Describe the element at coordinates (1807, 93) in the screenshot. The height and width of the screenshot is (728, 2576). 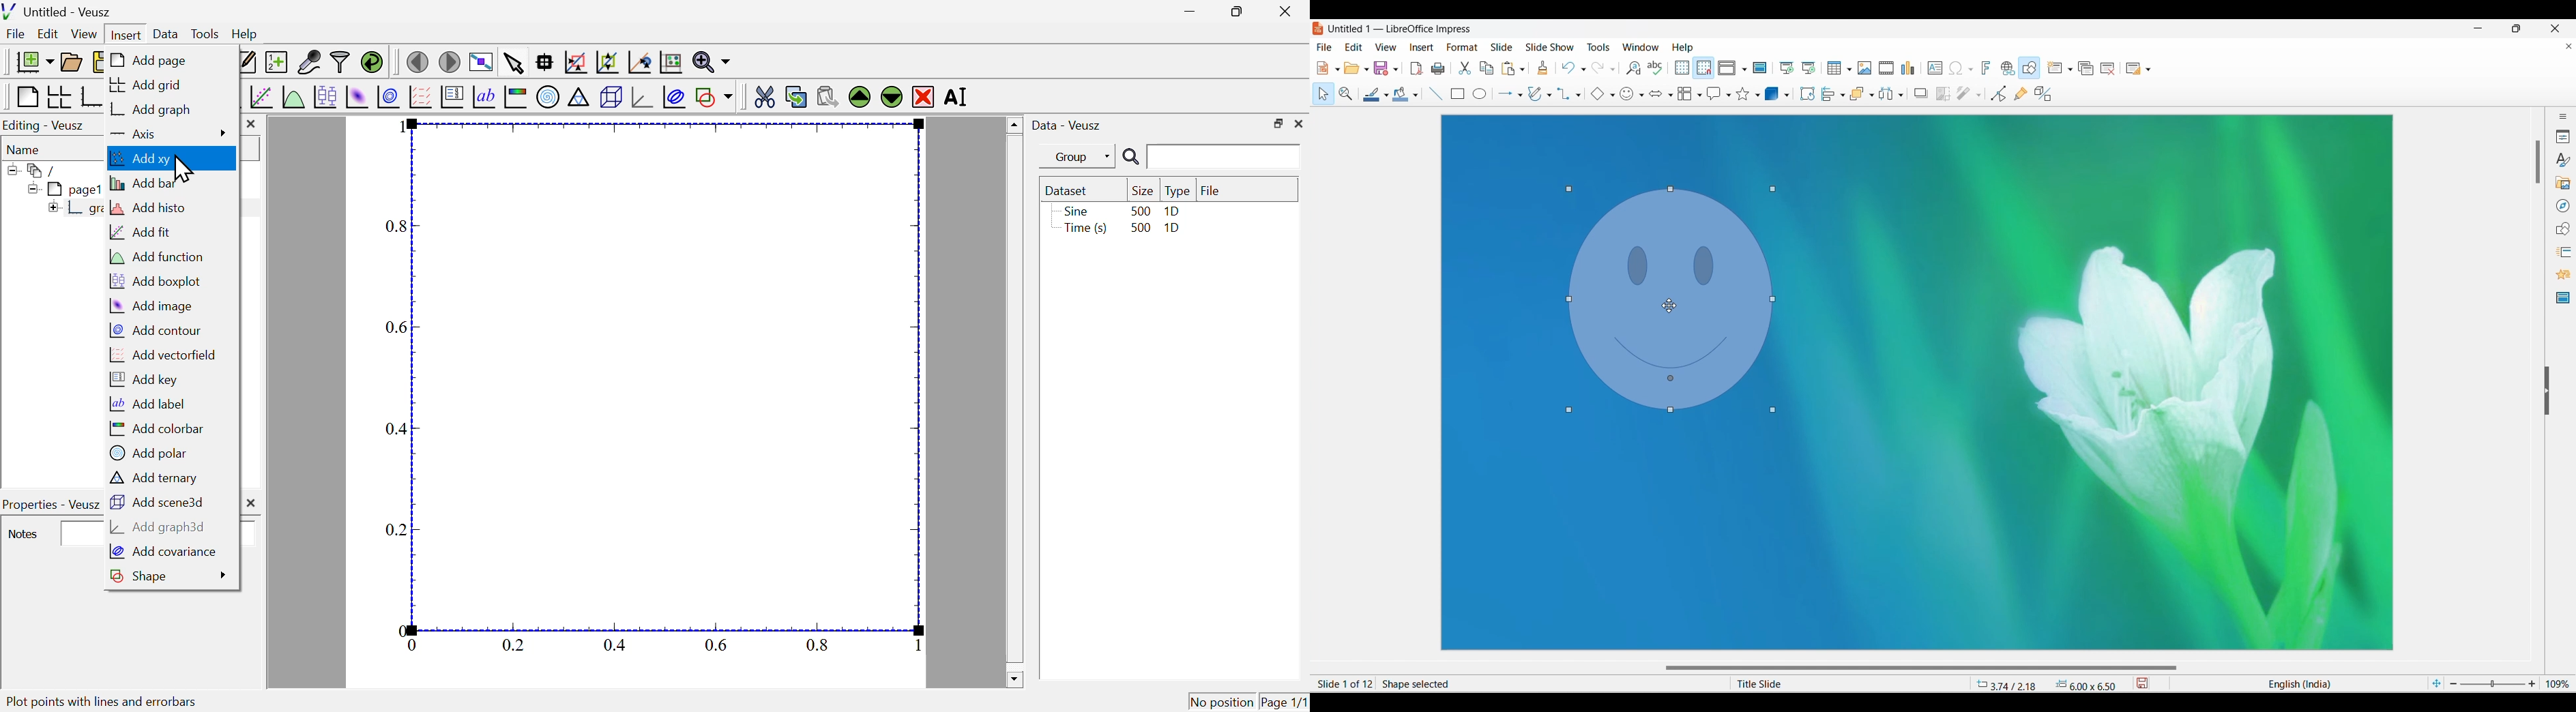
I see `Rotate` at that location.